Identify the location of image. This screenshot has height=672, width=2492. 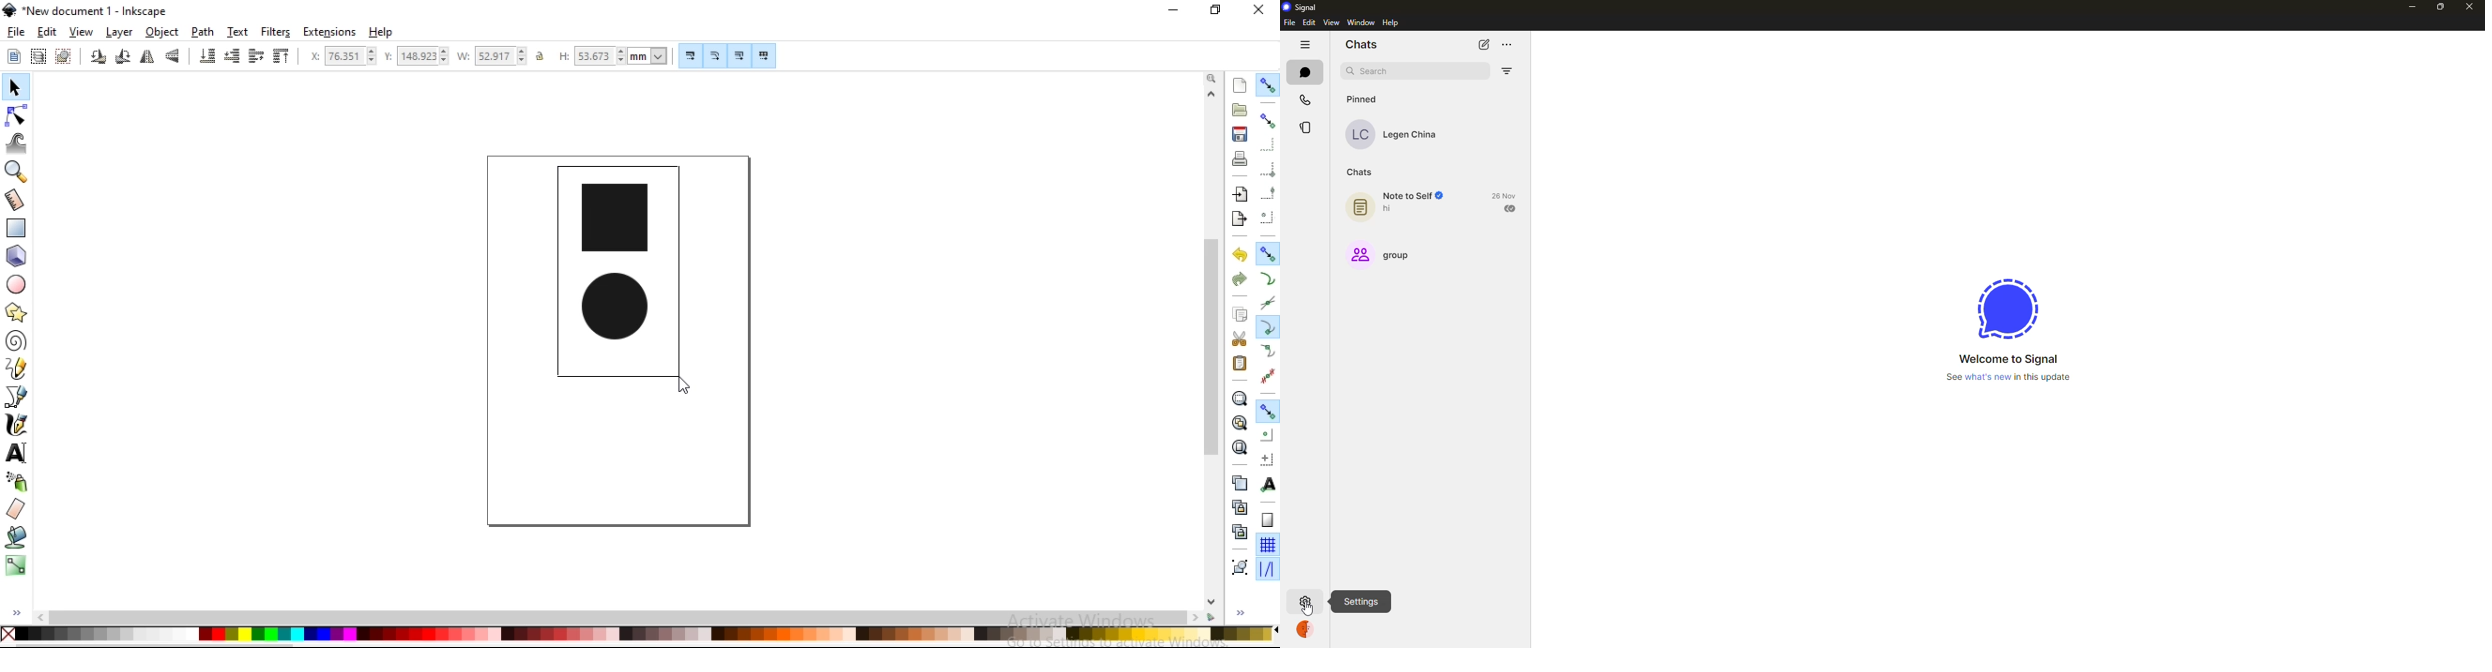
(621, 273).